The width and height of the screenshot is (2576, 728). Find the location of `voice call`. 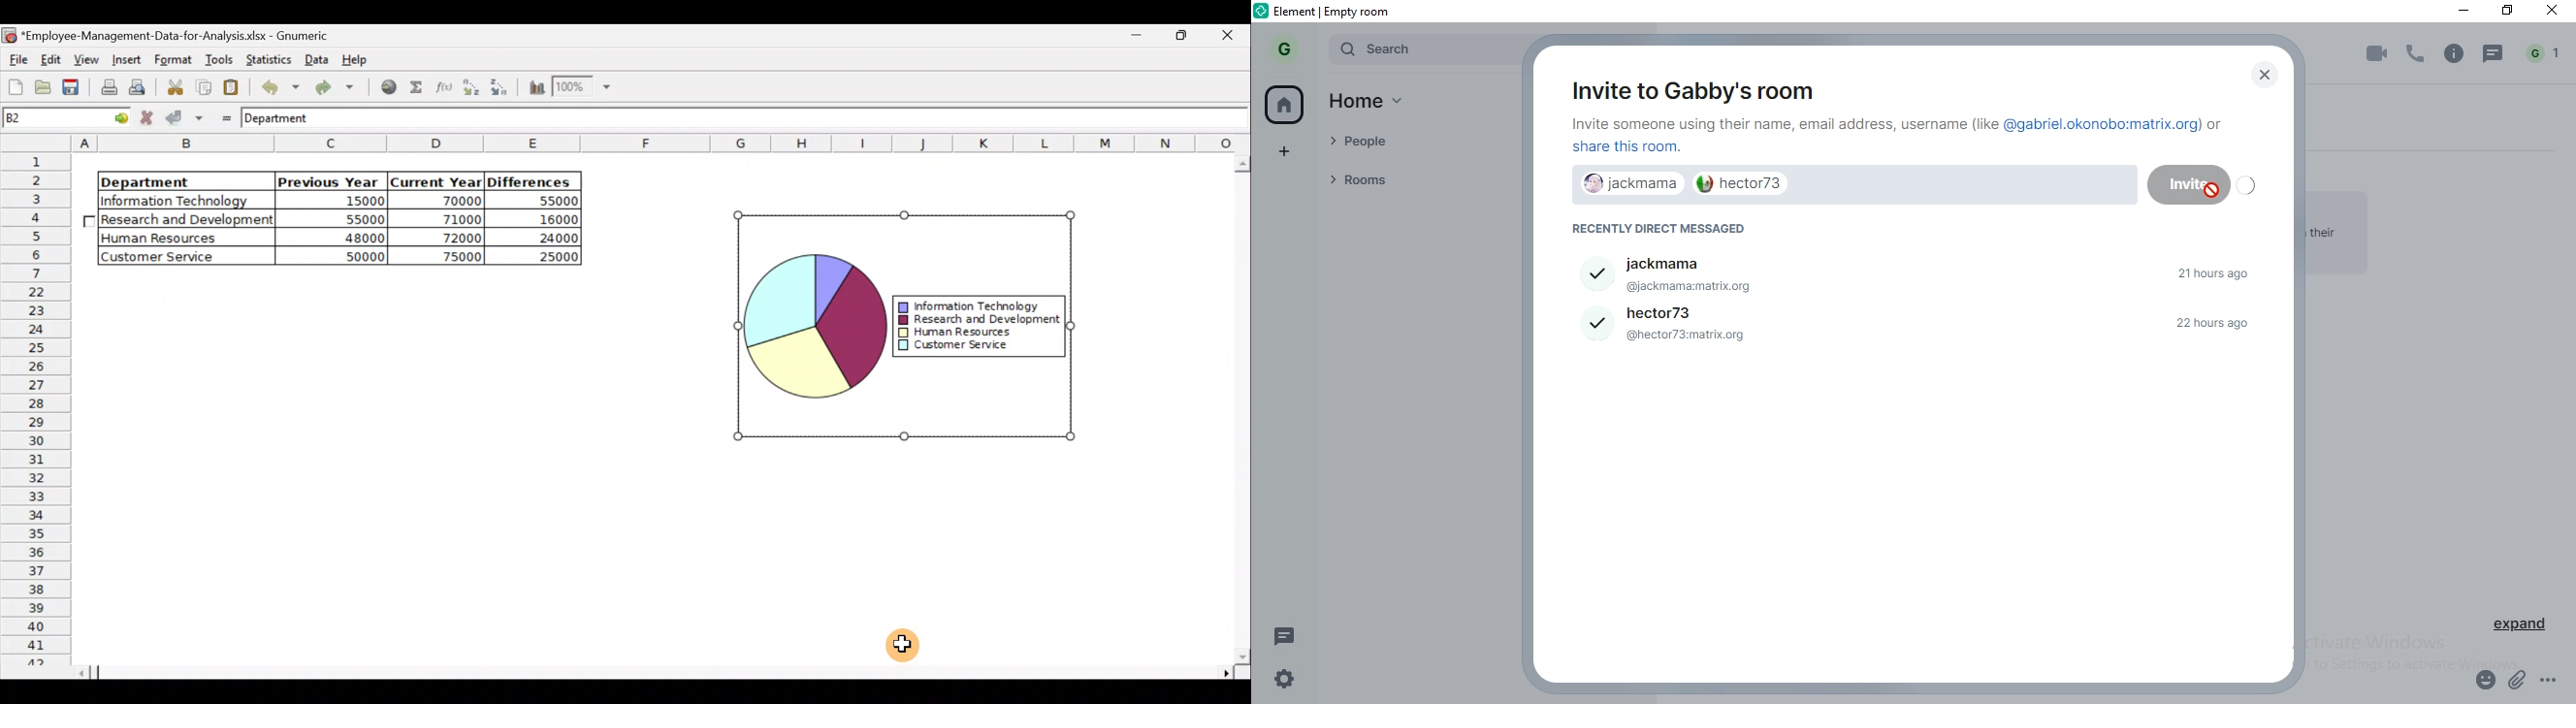

voice call is located at coordinates (2417, 54).